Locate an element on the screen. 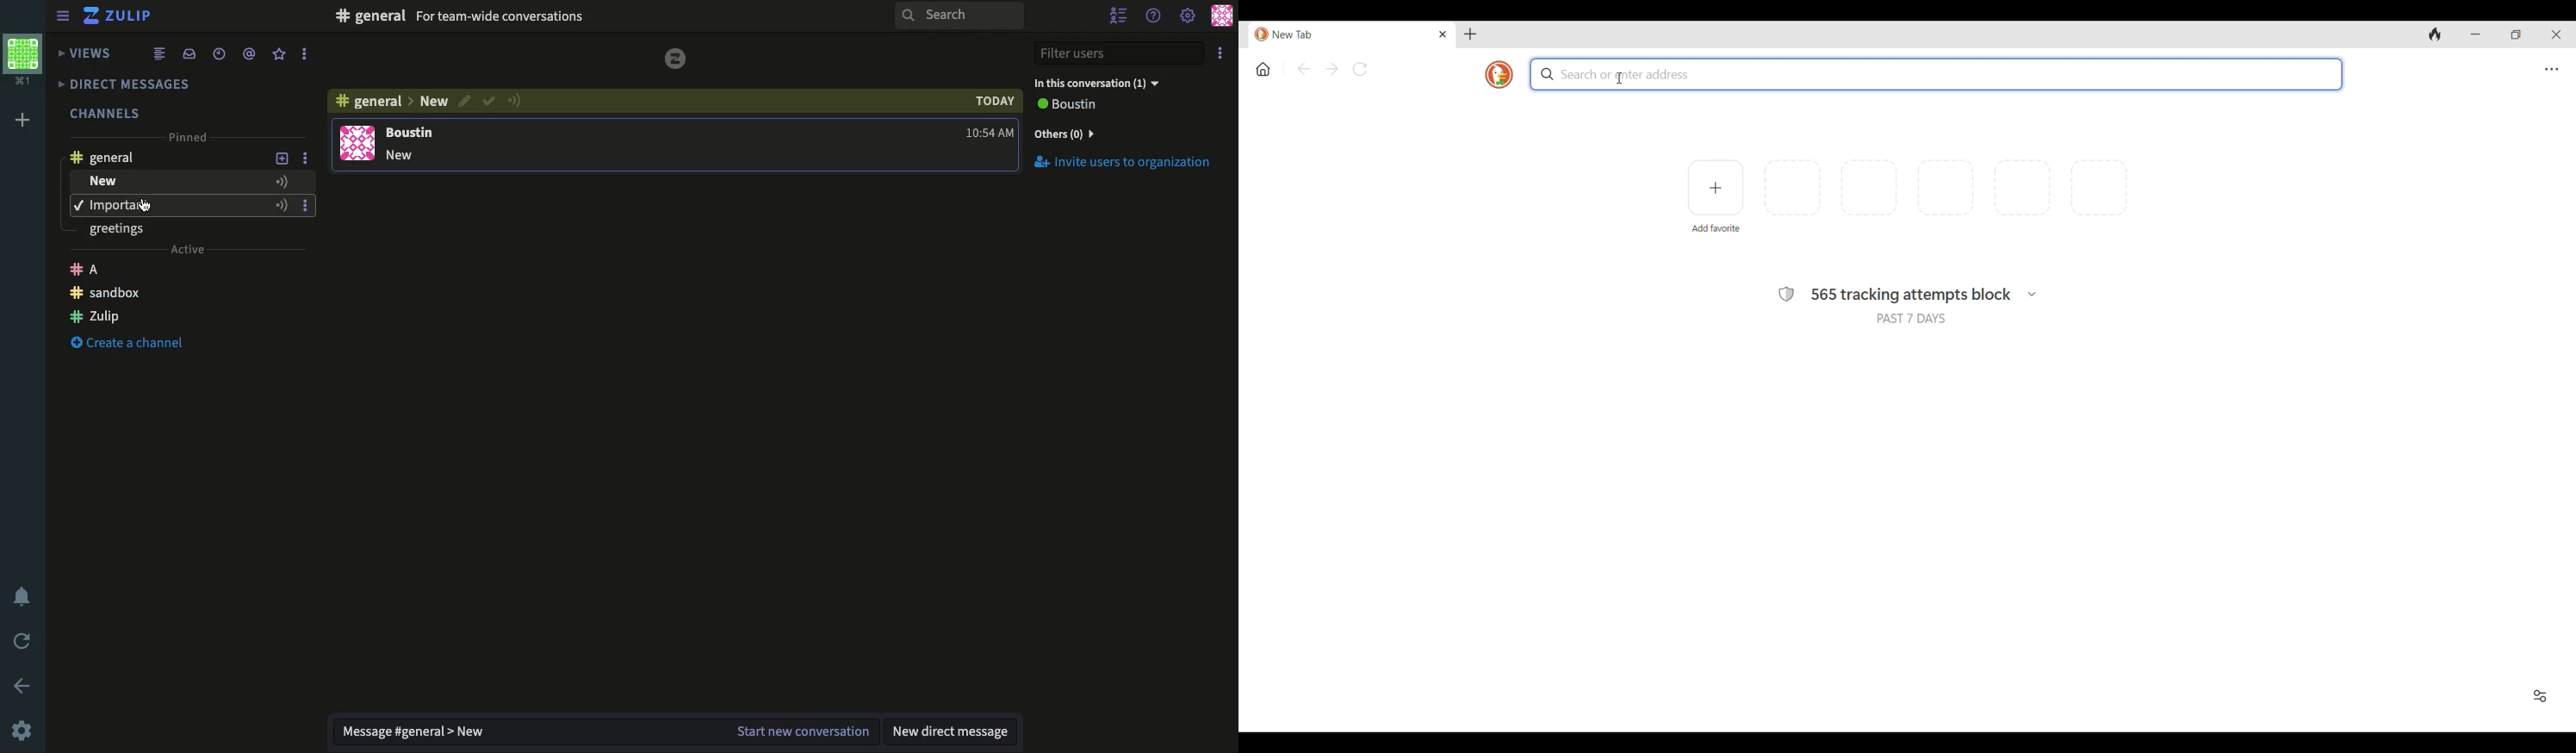 The height and width of the screenshot is (756, 2576). New - topic is located at coordinates (171, 182).